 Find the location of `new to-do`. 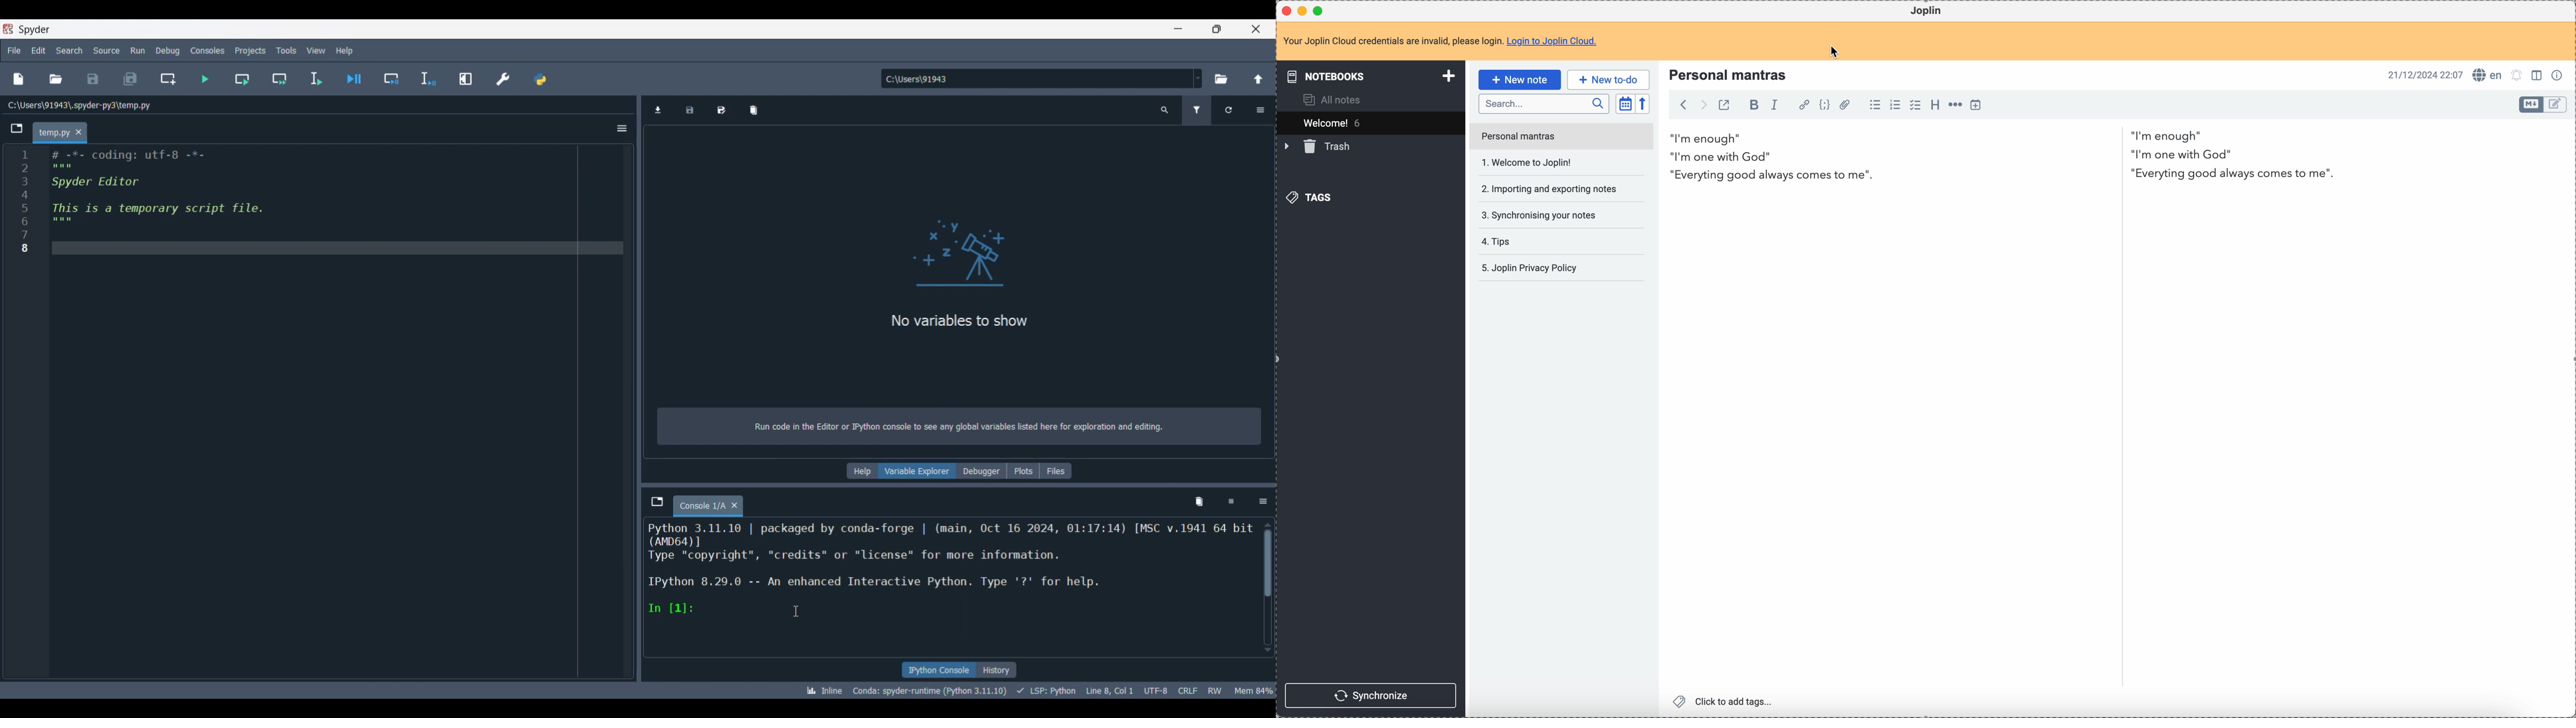

new to-do is located at coordinates (1607, 77).